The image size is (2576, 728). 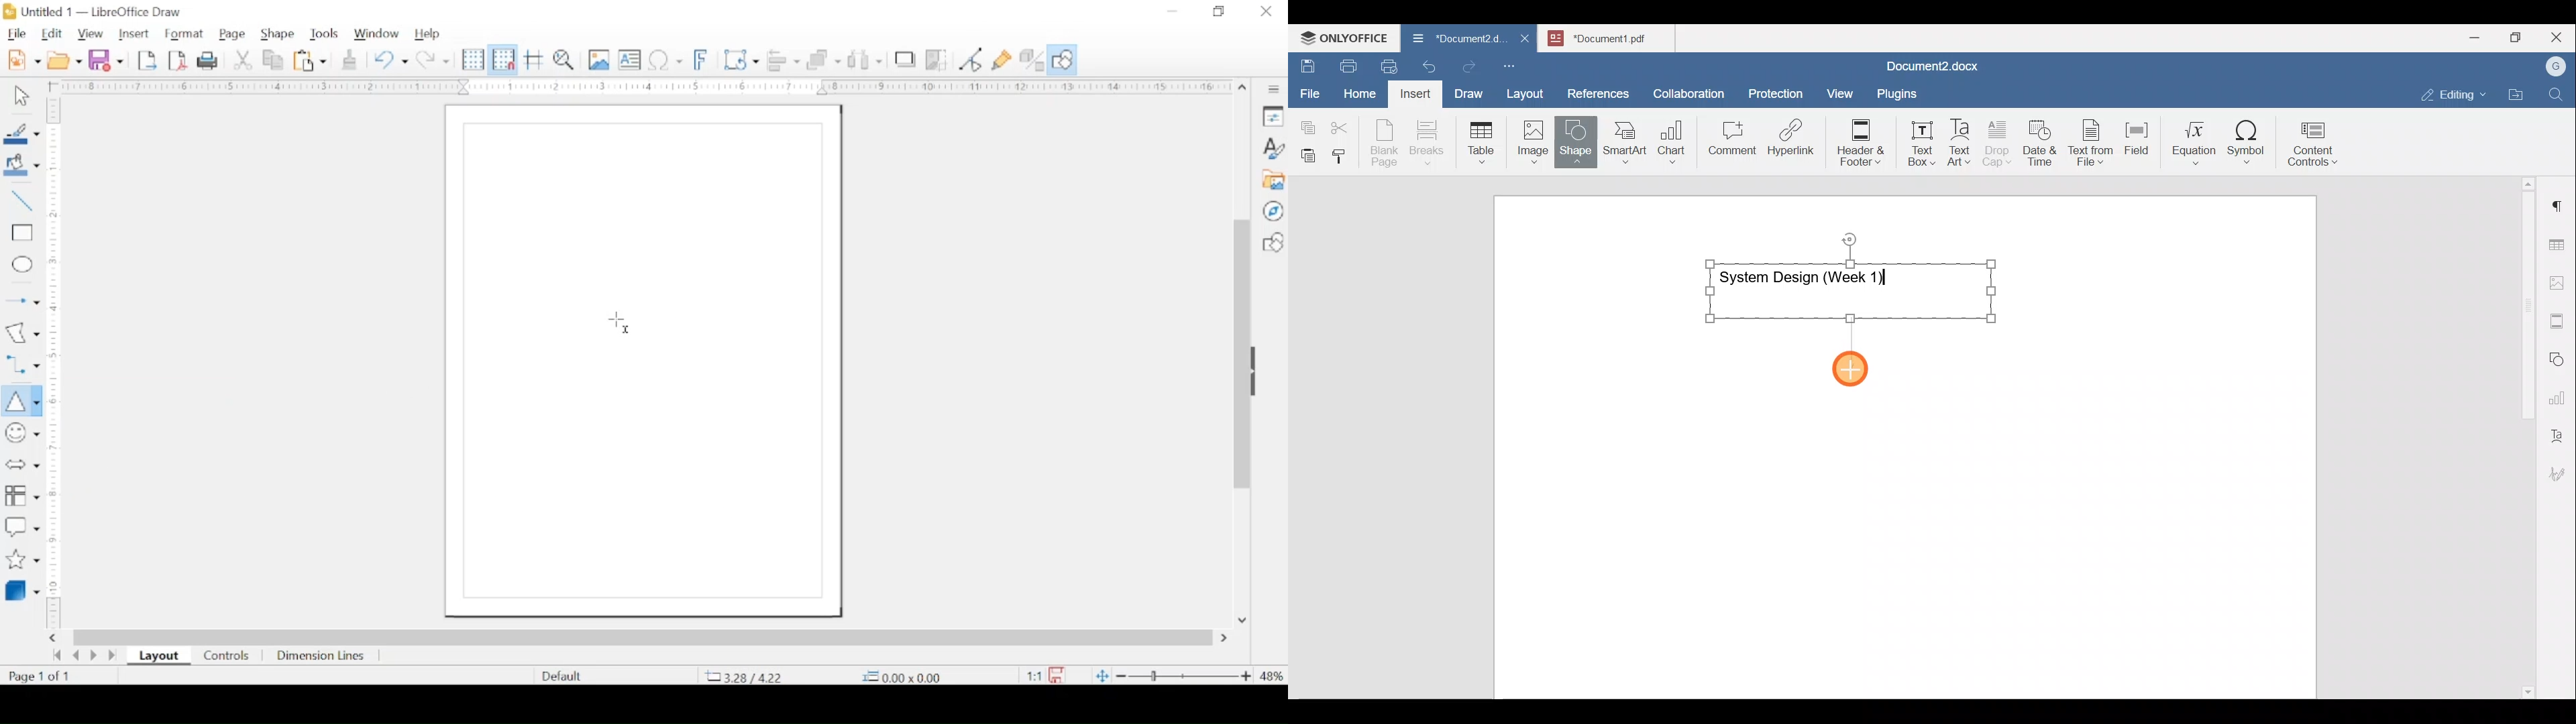 What do you see at coordinates (2559, 430) in the screenshot?
I see `Text Art settings` at bounding box center [2559, 430].